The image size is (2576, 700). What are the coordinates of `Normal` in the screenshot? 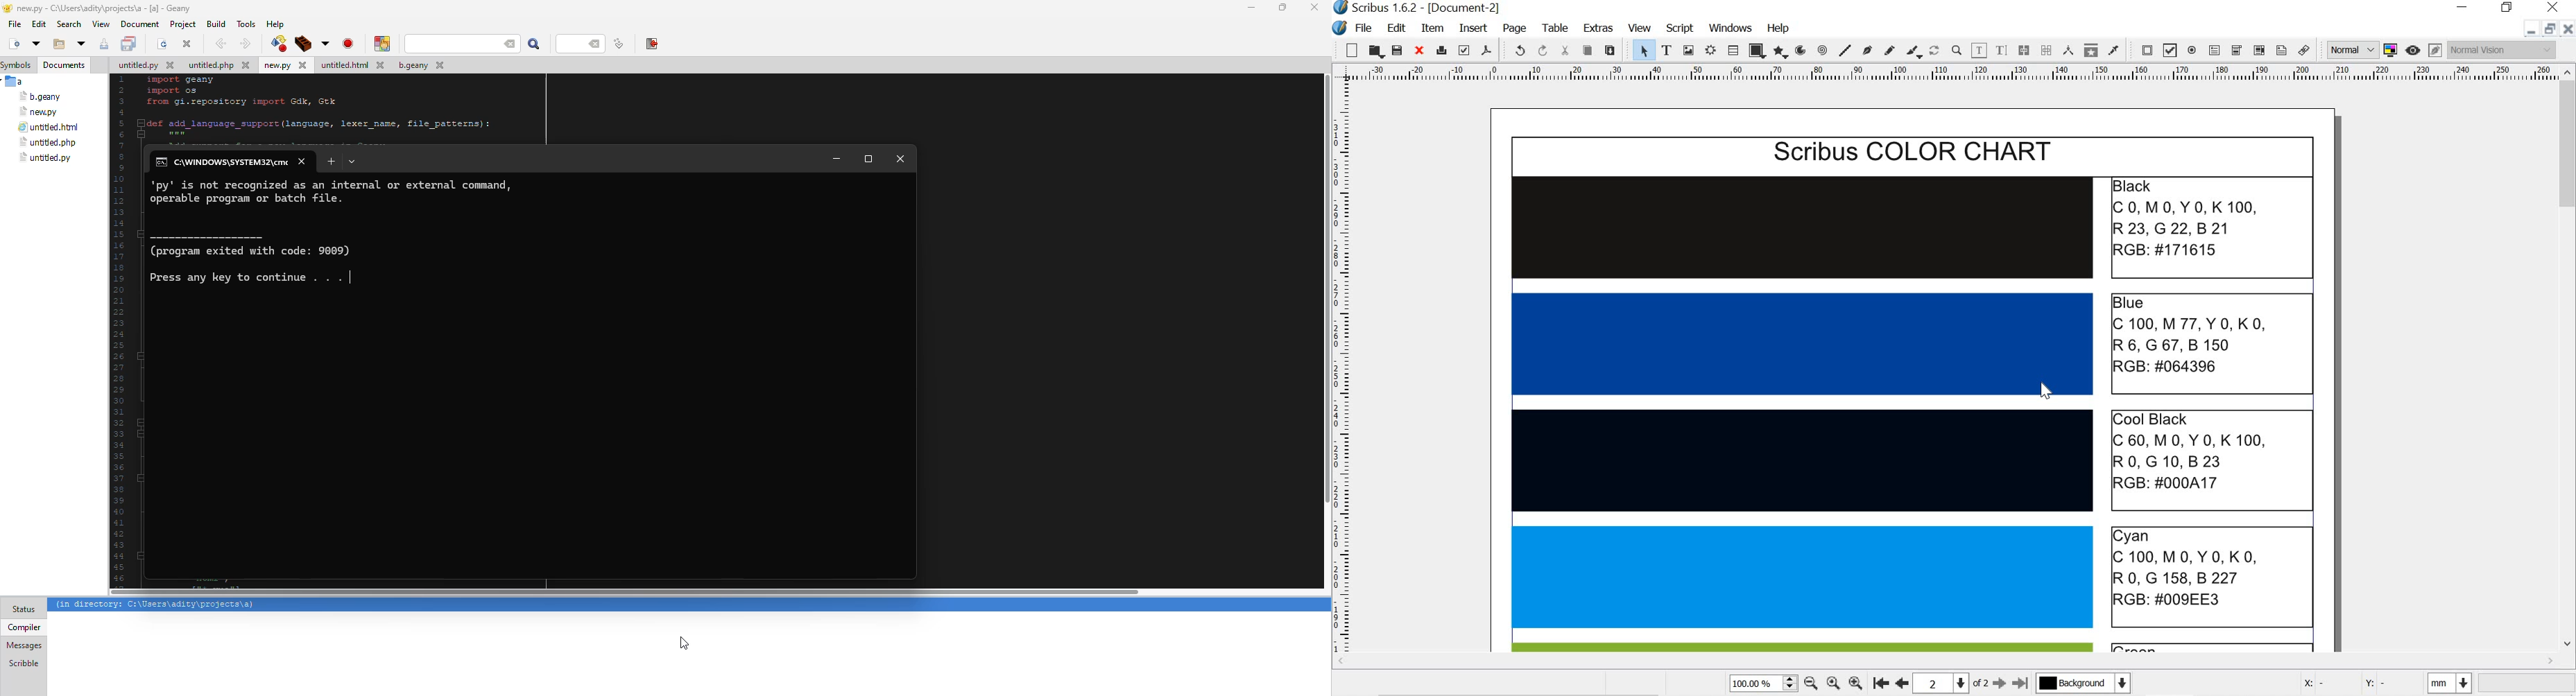 It's located at (2352, 50).